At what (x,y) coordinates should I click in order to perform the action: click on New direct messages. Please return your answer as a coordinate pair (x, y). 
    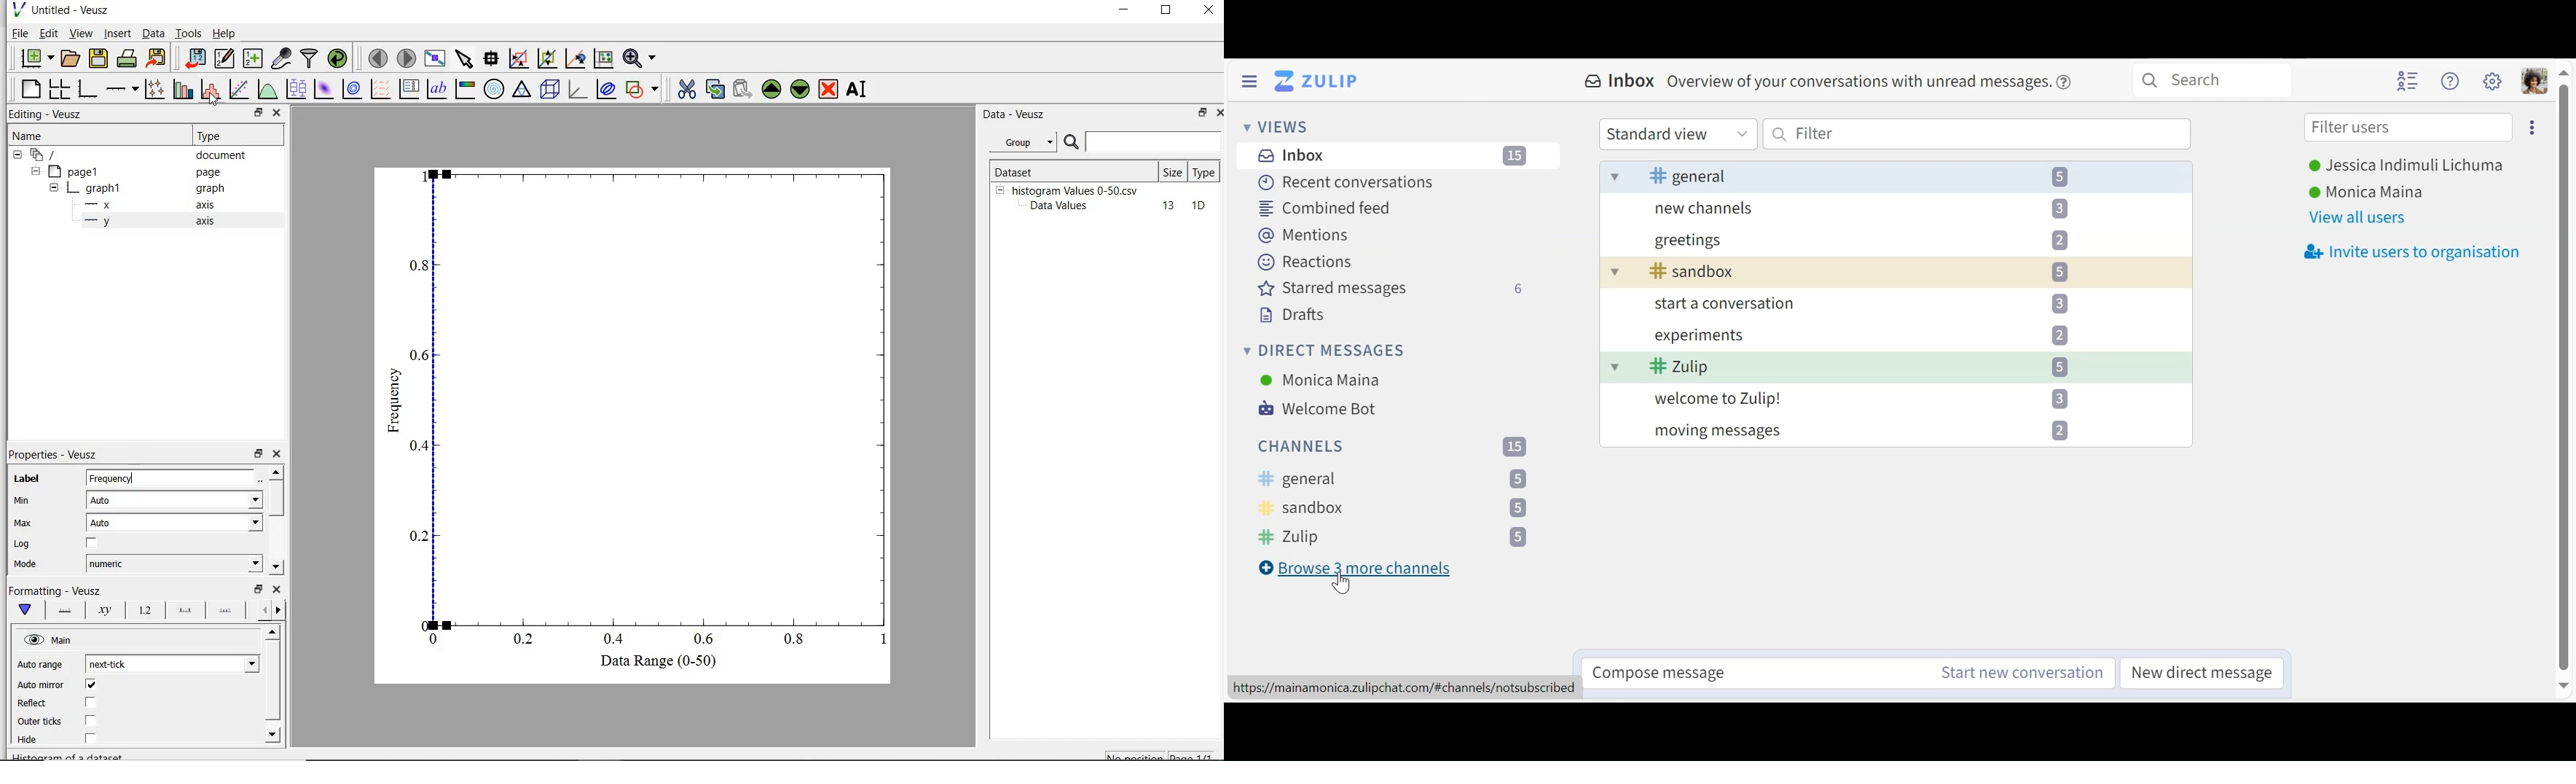
    Looking at the image, I should click on (2203, 672).